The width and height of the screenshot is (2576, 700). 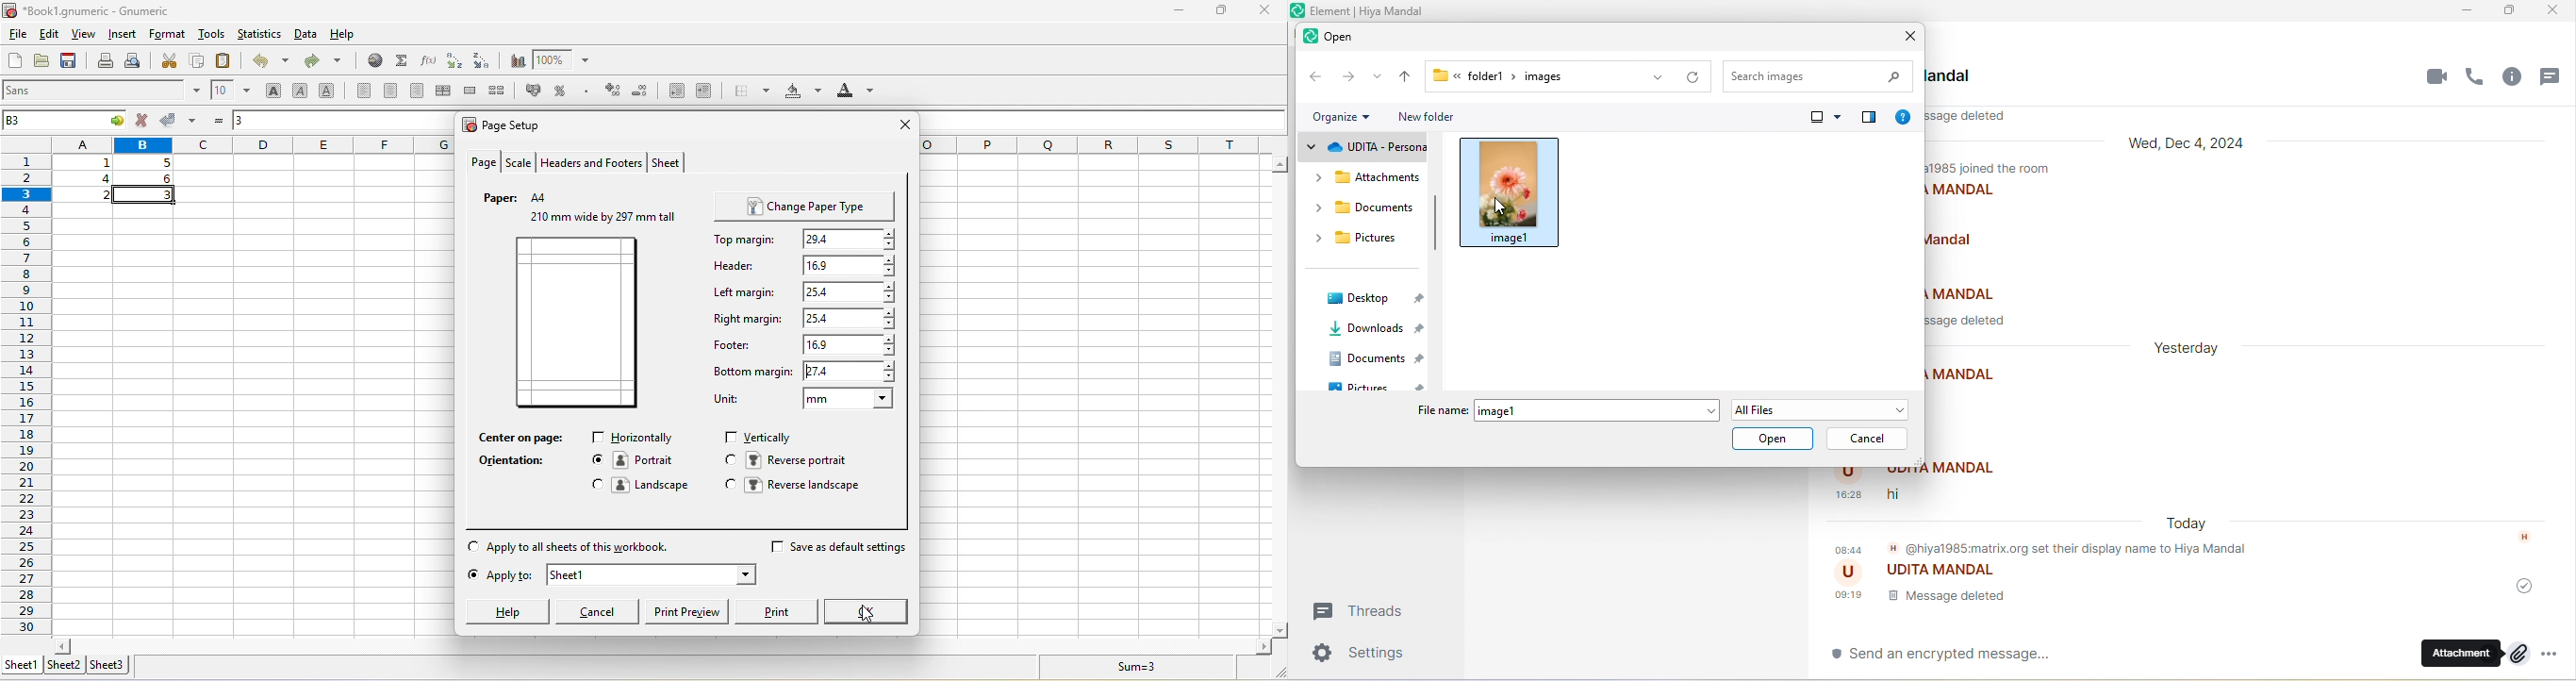 What do you see at coordinates (801, 92) in the screenshot?
I see `background` at bounding box center [801, 92].